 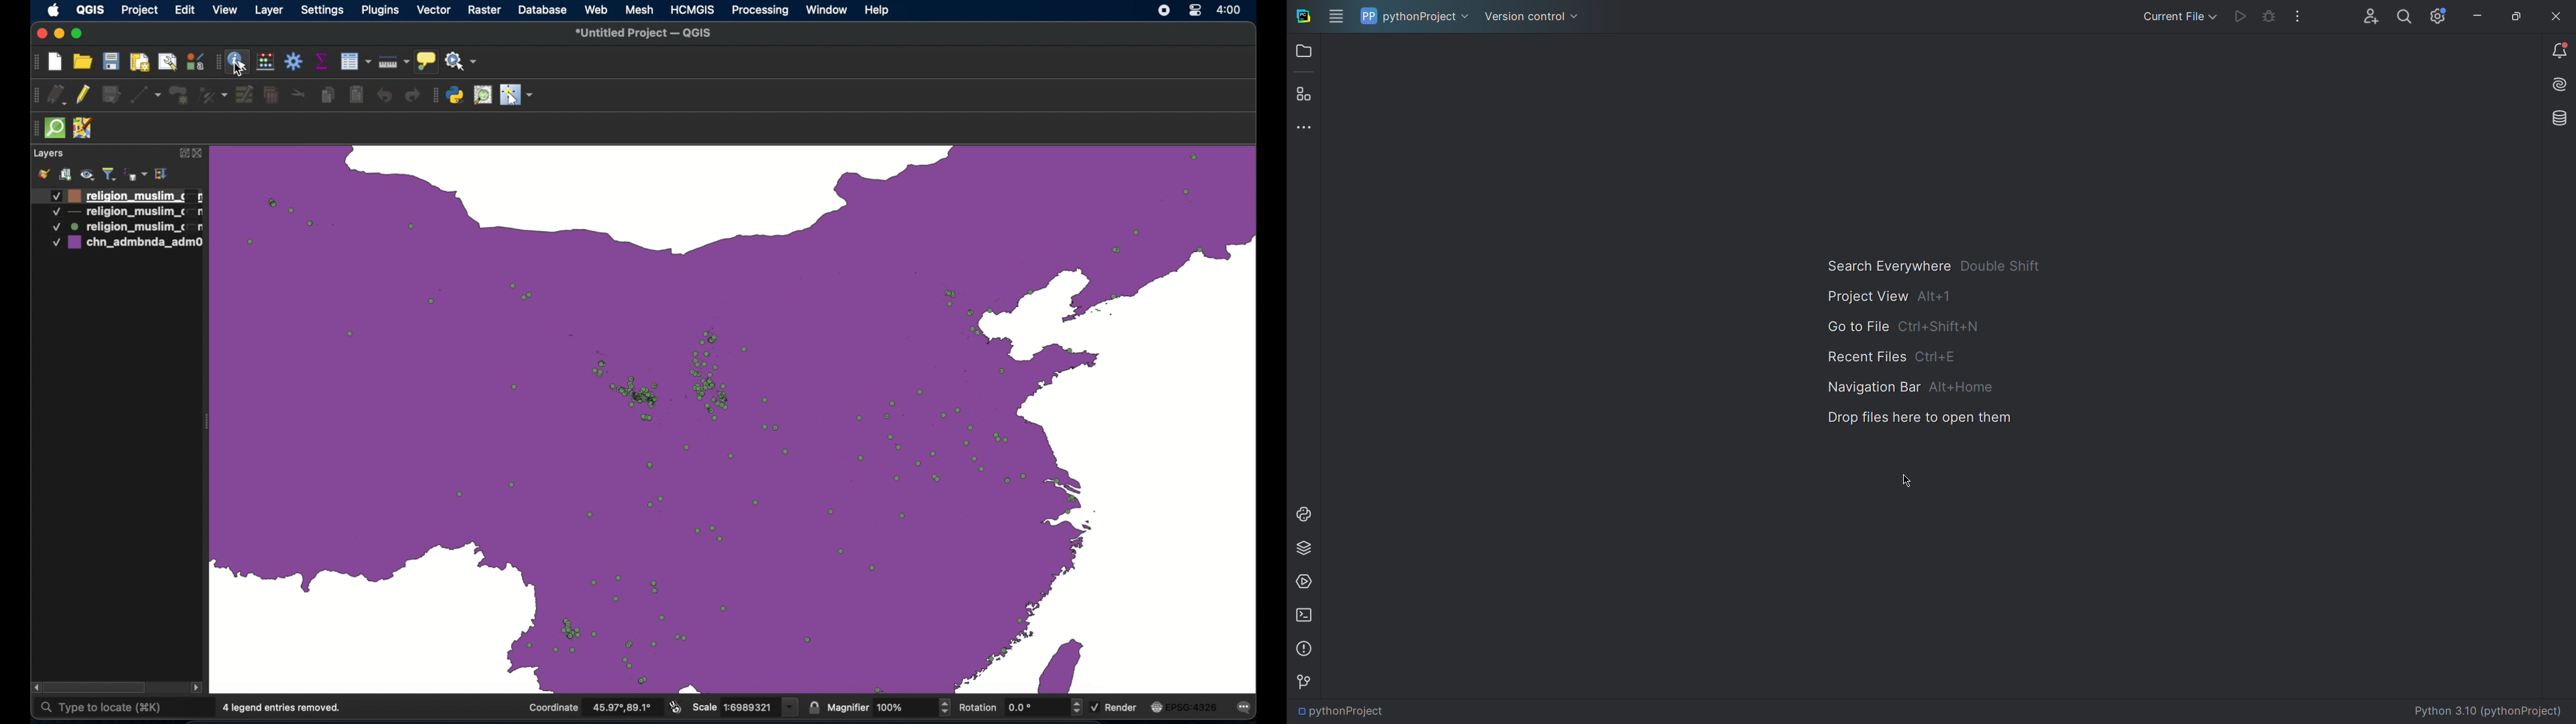 I want to click on Python 3.10 (pythonProject), so click(x=2489, y=711).